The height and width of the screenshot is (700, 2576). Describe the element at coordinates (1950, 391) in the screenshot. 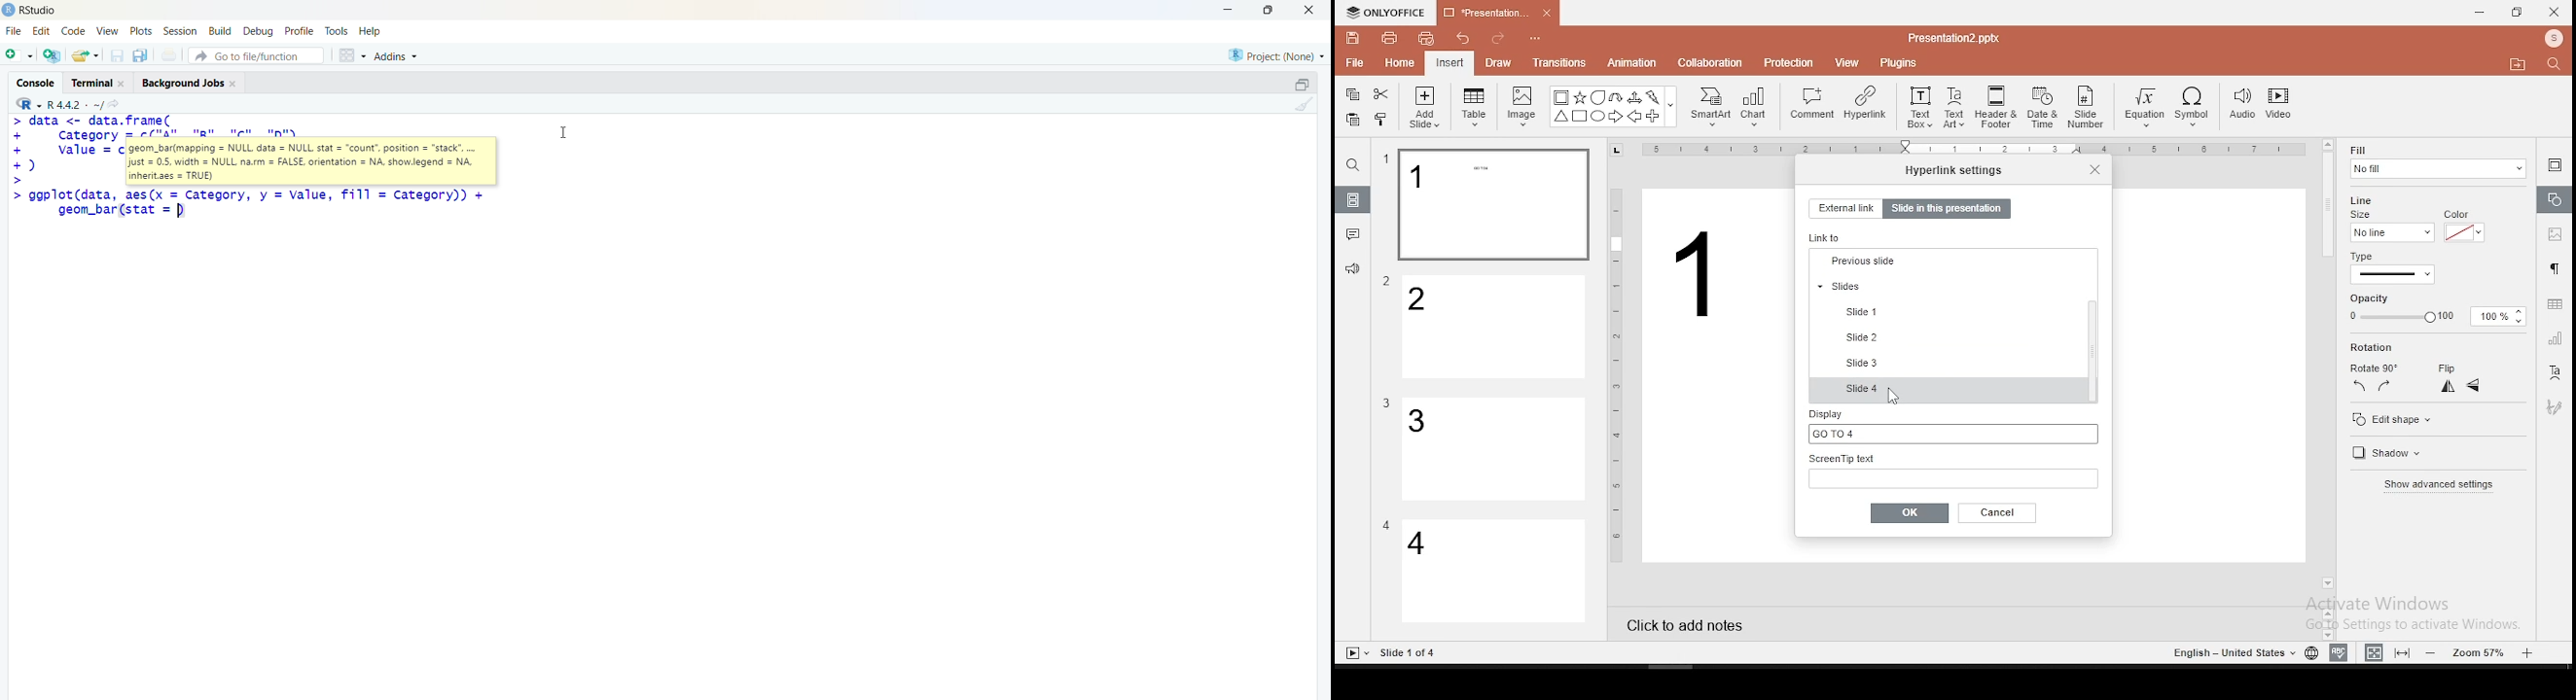

I see `slide 4` at that location.